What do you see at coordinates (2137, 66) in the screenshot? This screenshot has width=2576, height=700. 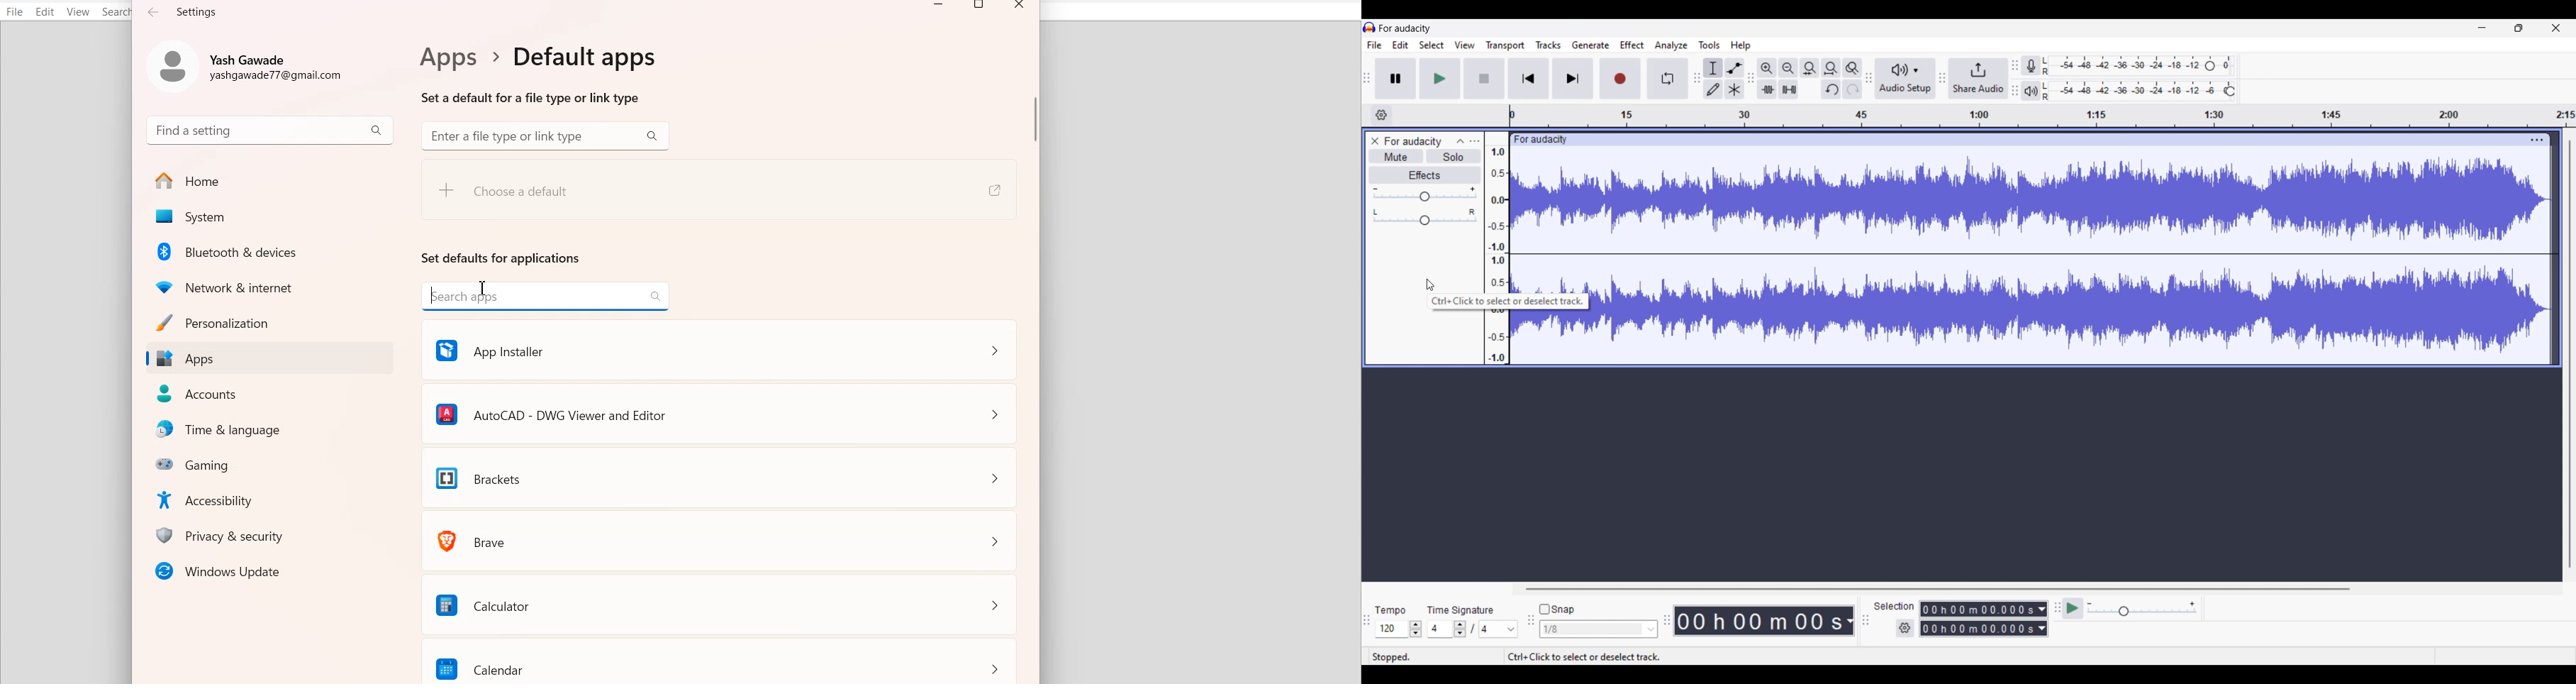 I see `Recording level` at bounding box center [2137, 66].